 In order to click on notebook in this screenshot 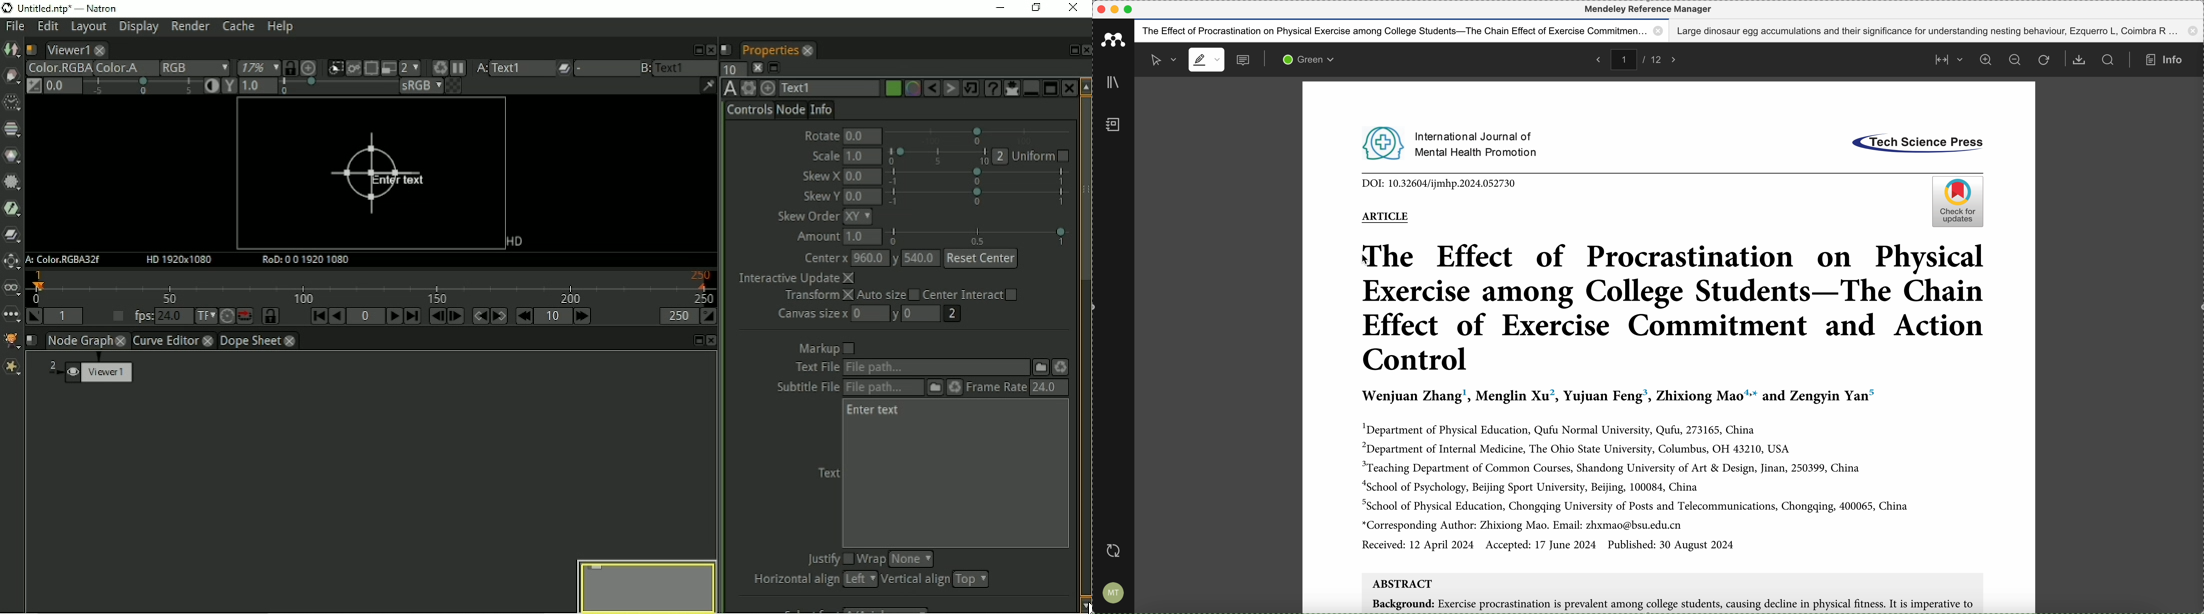, I will do `click(1113, 126)`.